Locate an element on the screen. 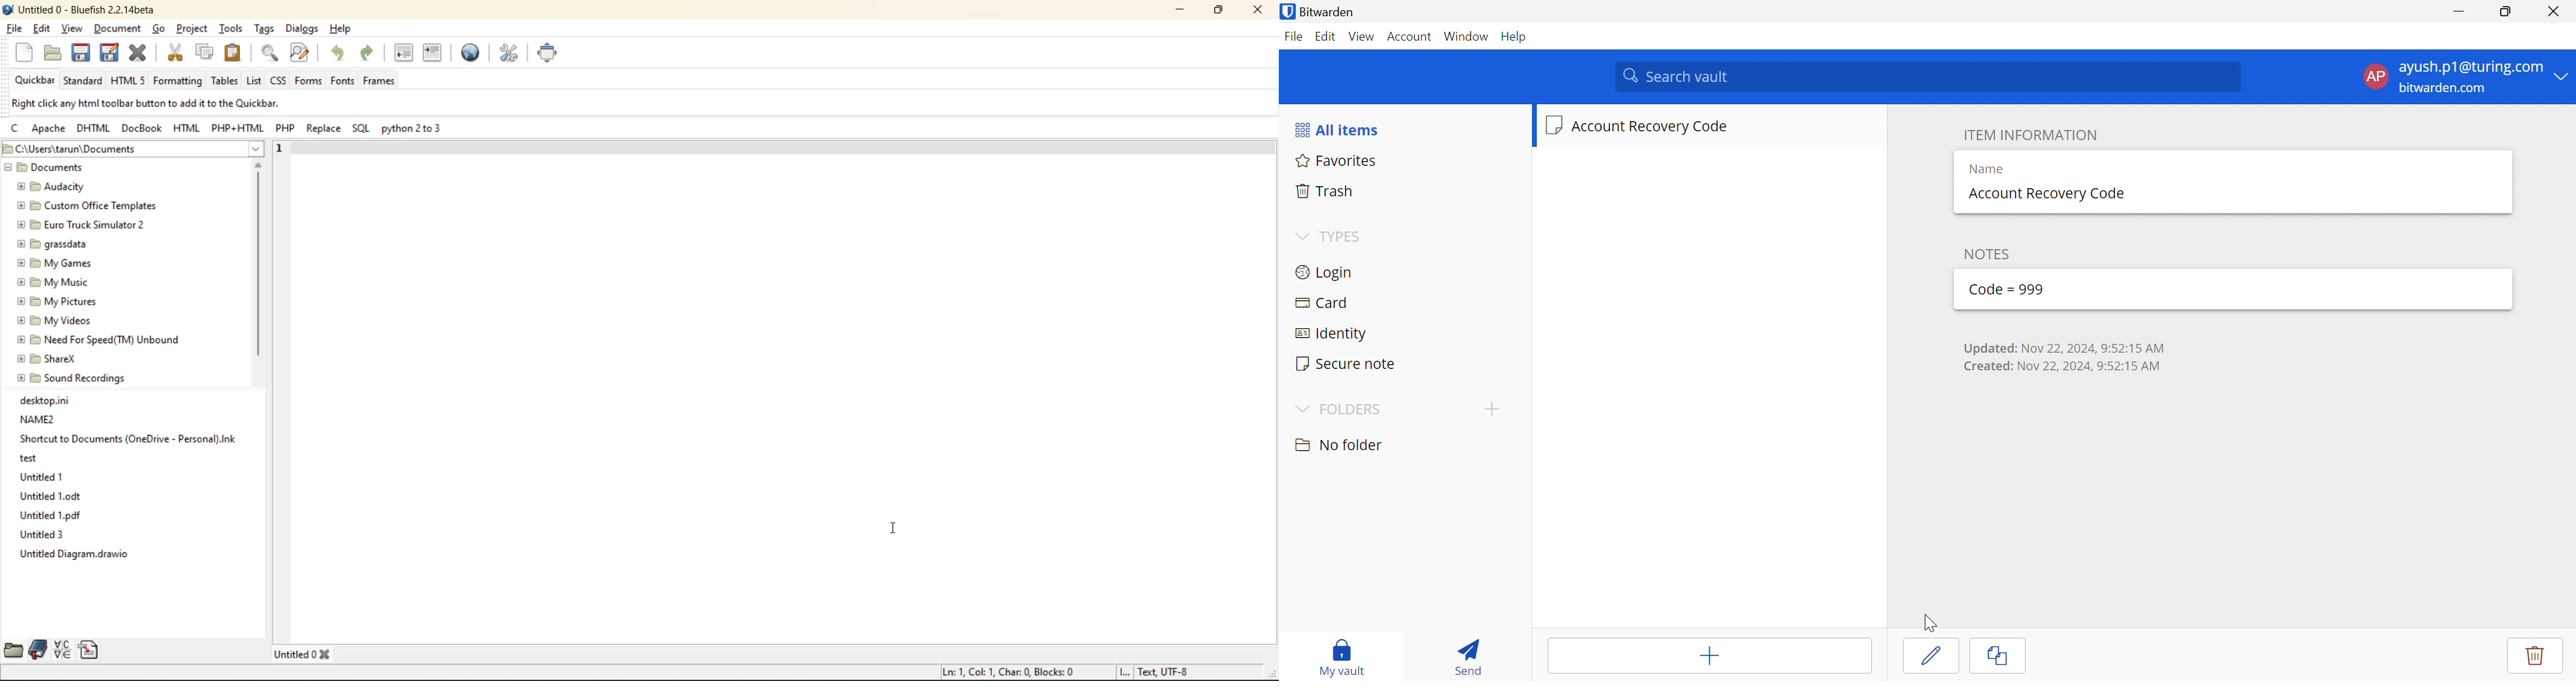 The image size is (2576, 700). Clone is located at coordinates (1996, 656).